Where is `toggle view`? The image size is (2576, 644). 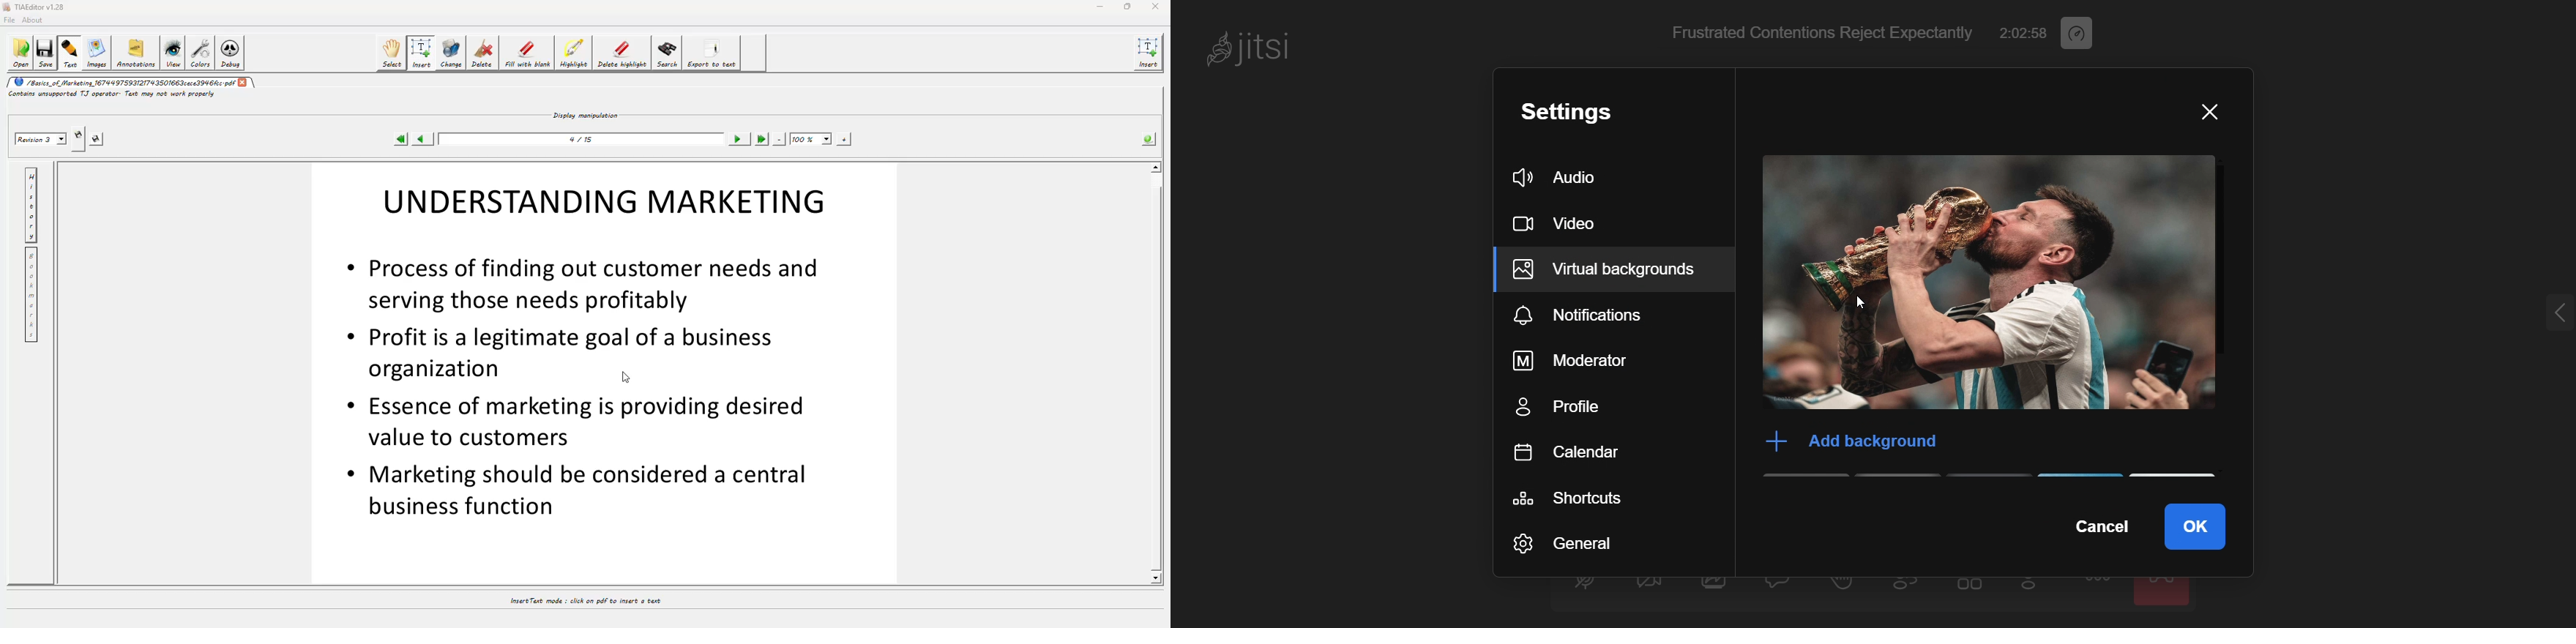
toggle view is located at coordinates (1971, 589).